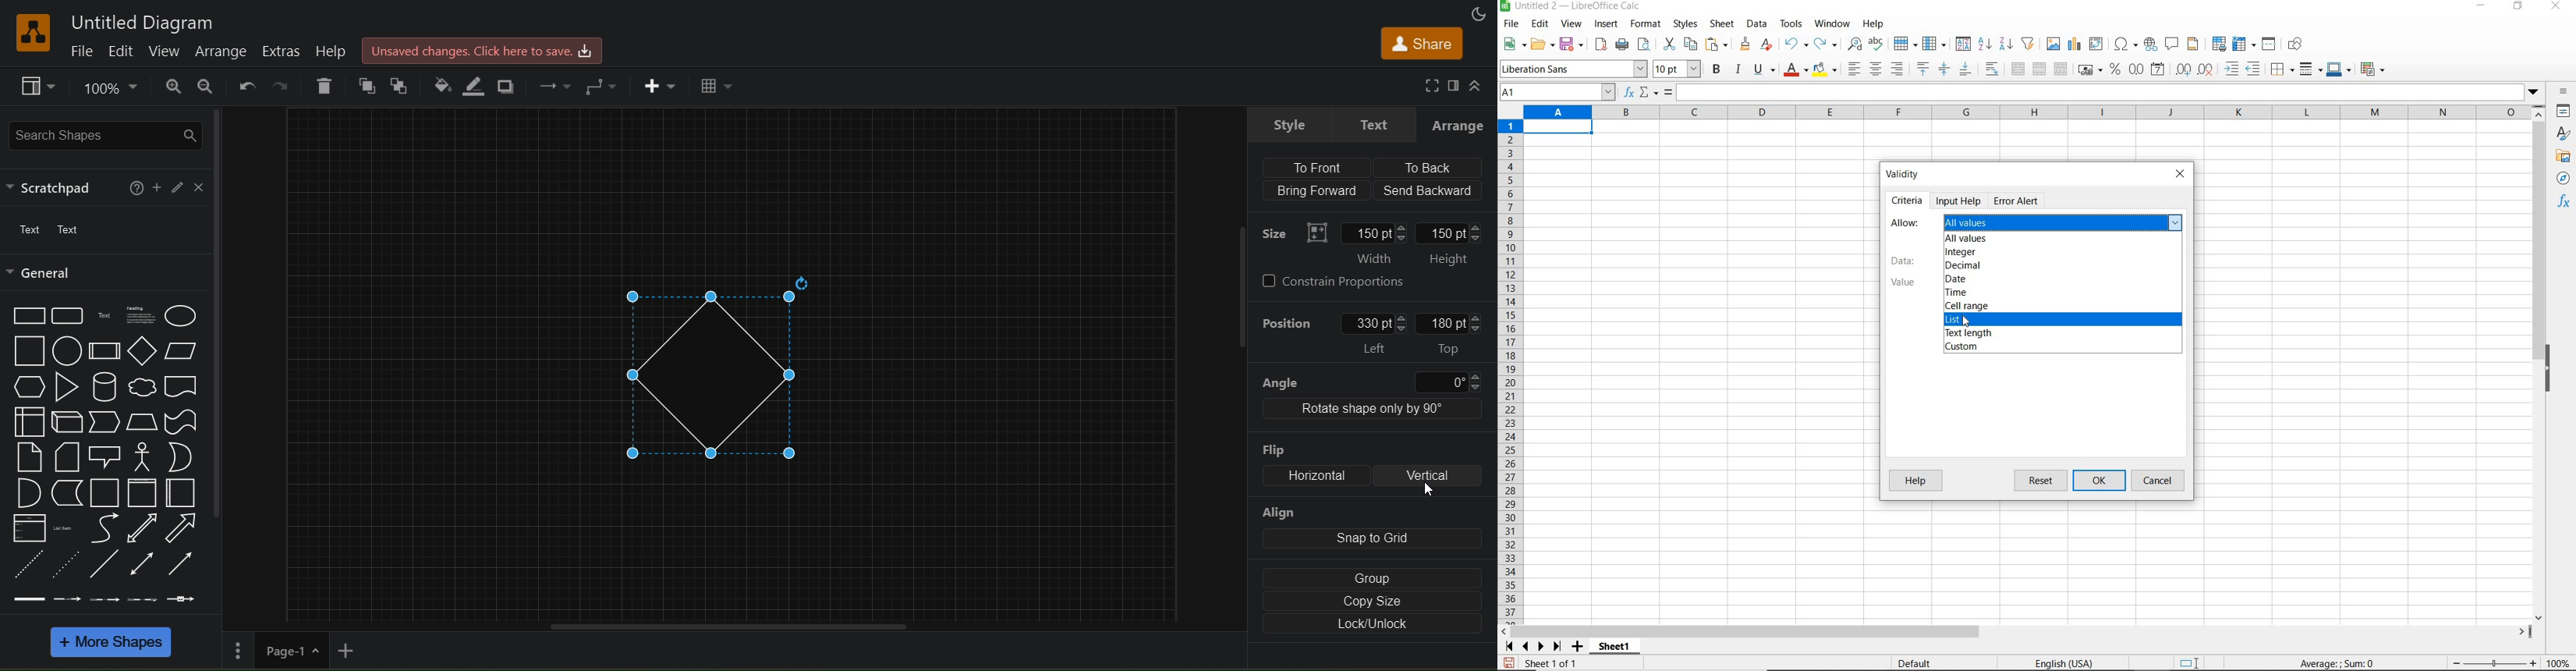 The width and height of the screenshot is (2576, 672). I want to click on rows, so click(1511, 372).